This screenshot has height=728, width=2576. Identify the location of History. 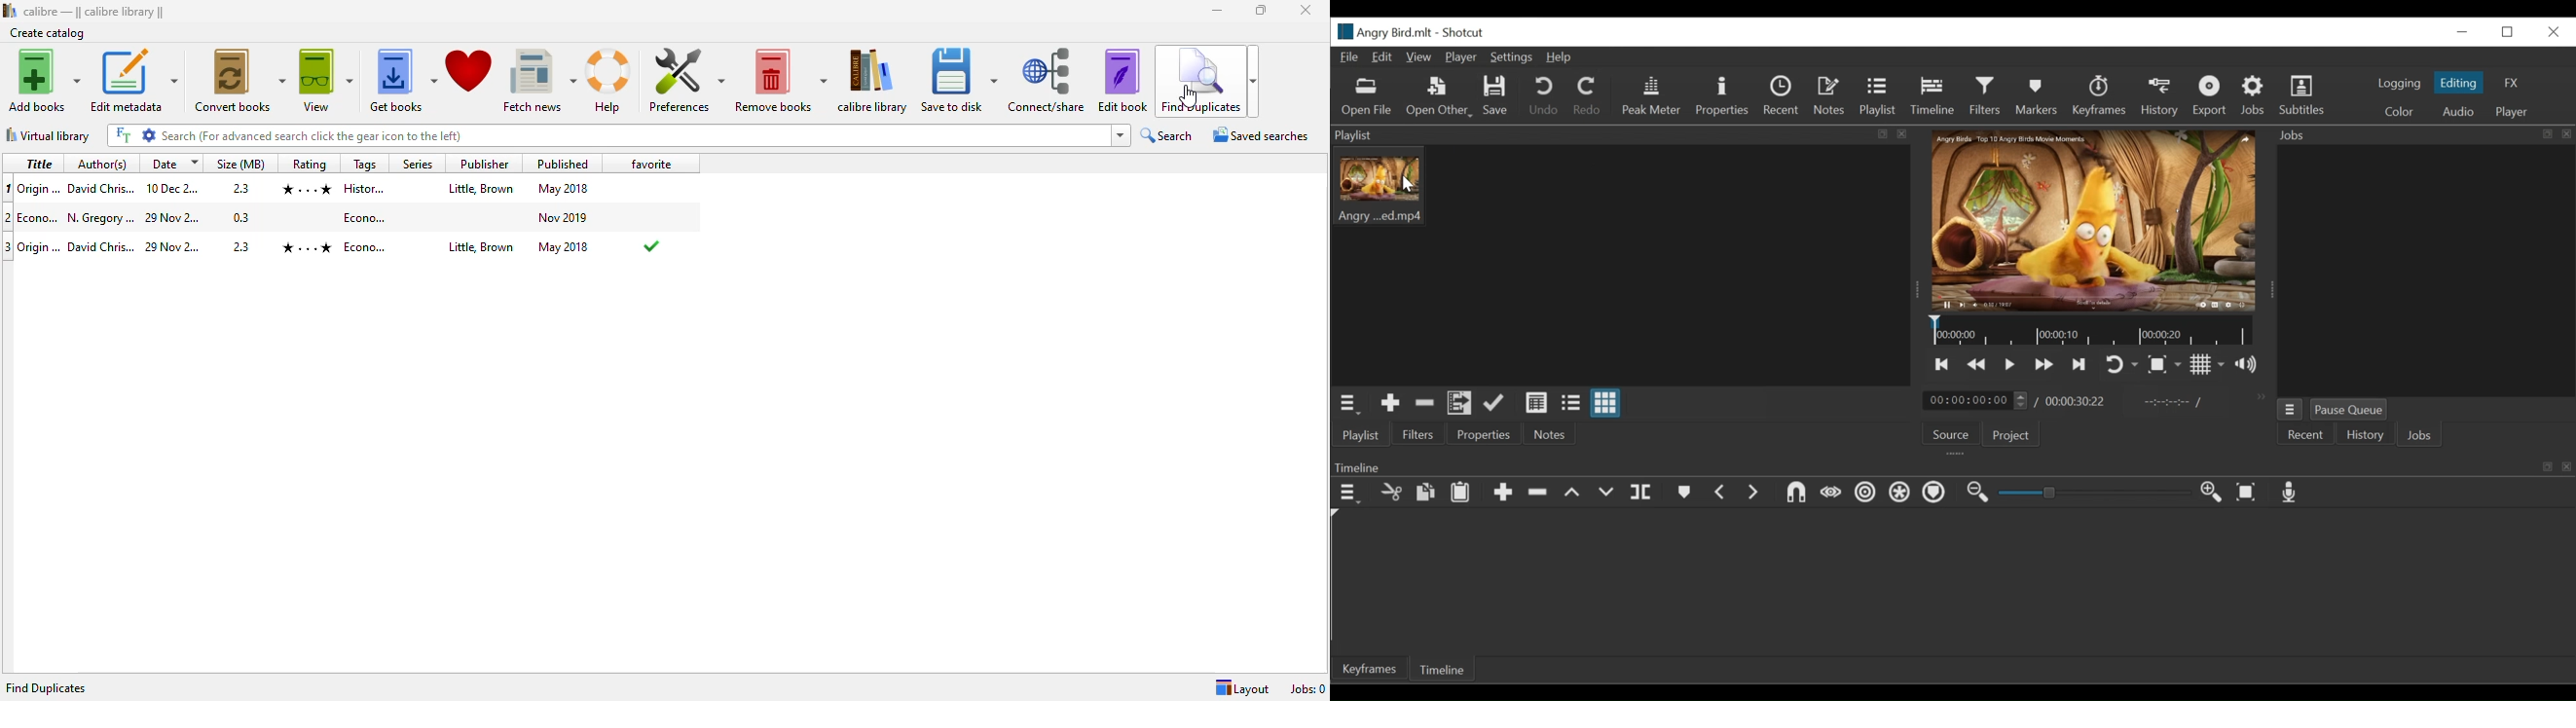
(2363, 435).